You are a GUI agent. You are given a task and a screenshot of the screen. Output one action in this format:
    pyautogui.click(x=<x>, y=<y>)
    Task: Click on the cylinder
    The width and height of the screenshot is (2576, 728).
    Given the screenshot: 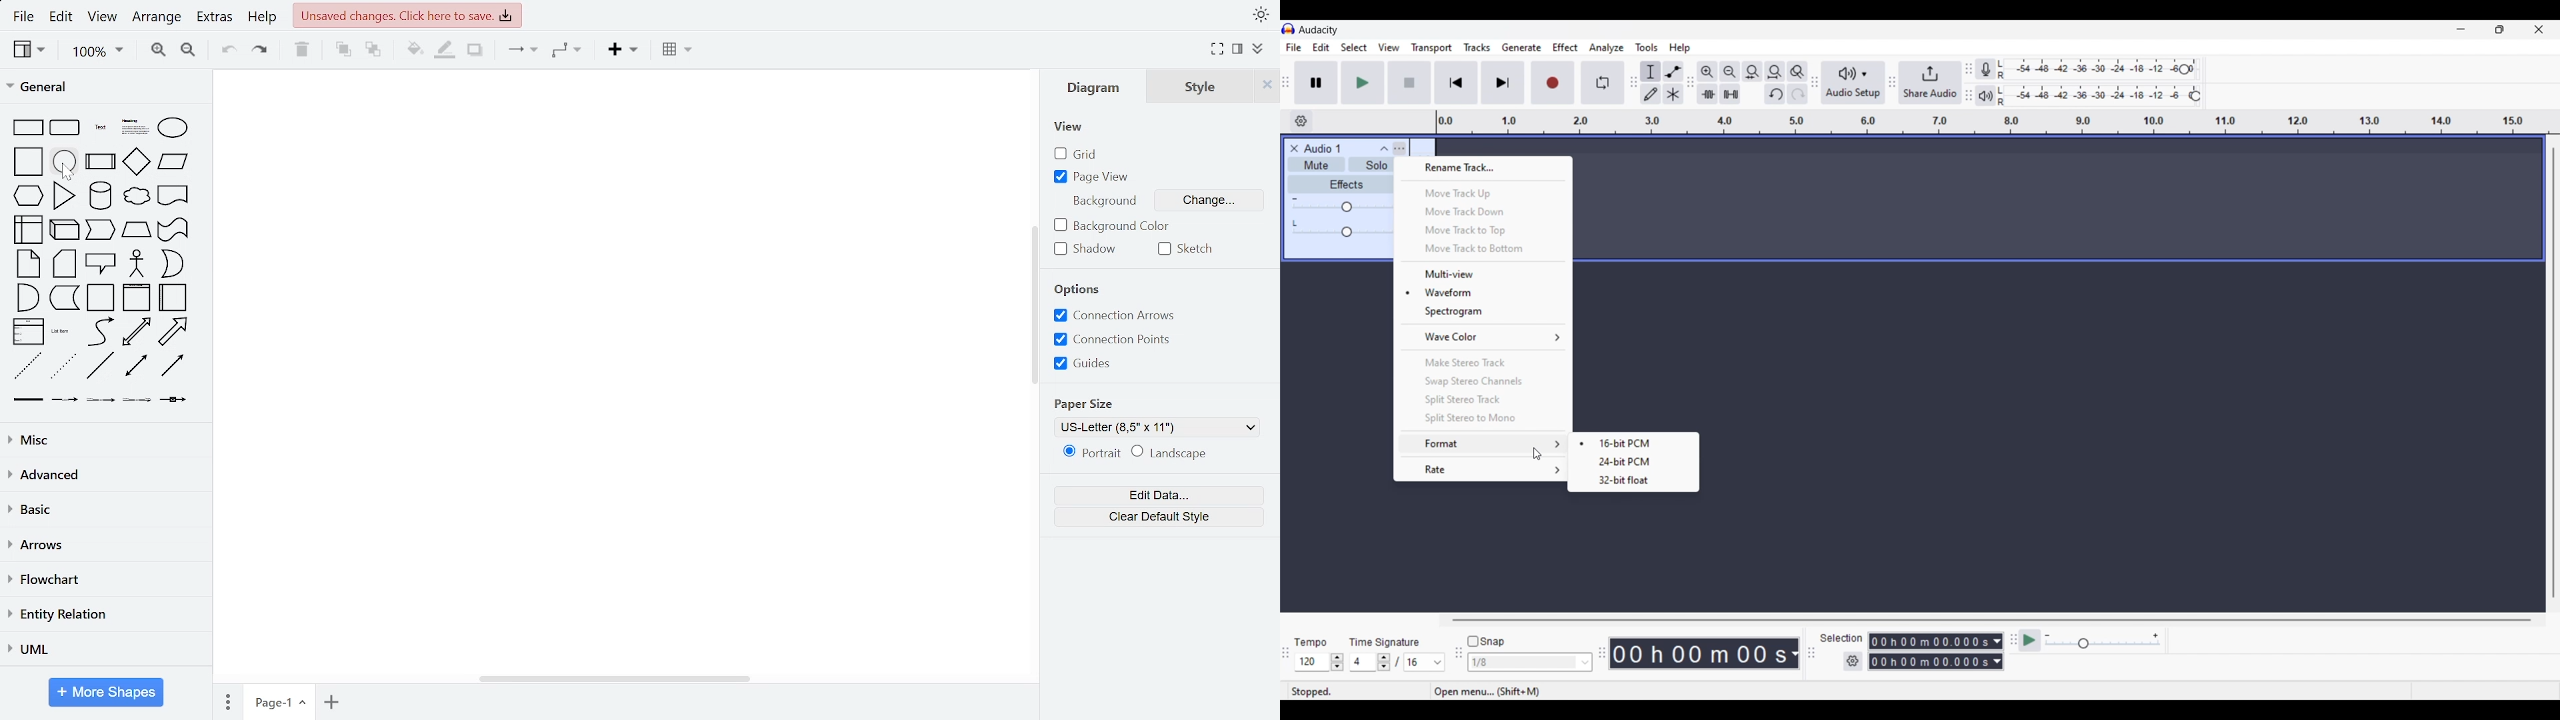 What is the action you would take?
    pyautogui.click(x=100, y=196)
    